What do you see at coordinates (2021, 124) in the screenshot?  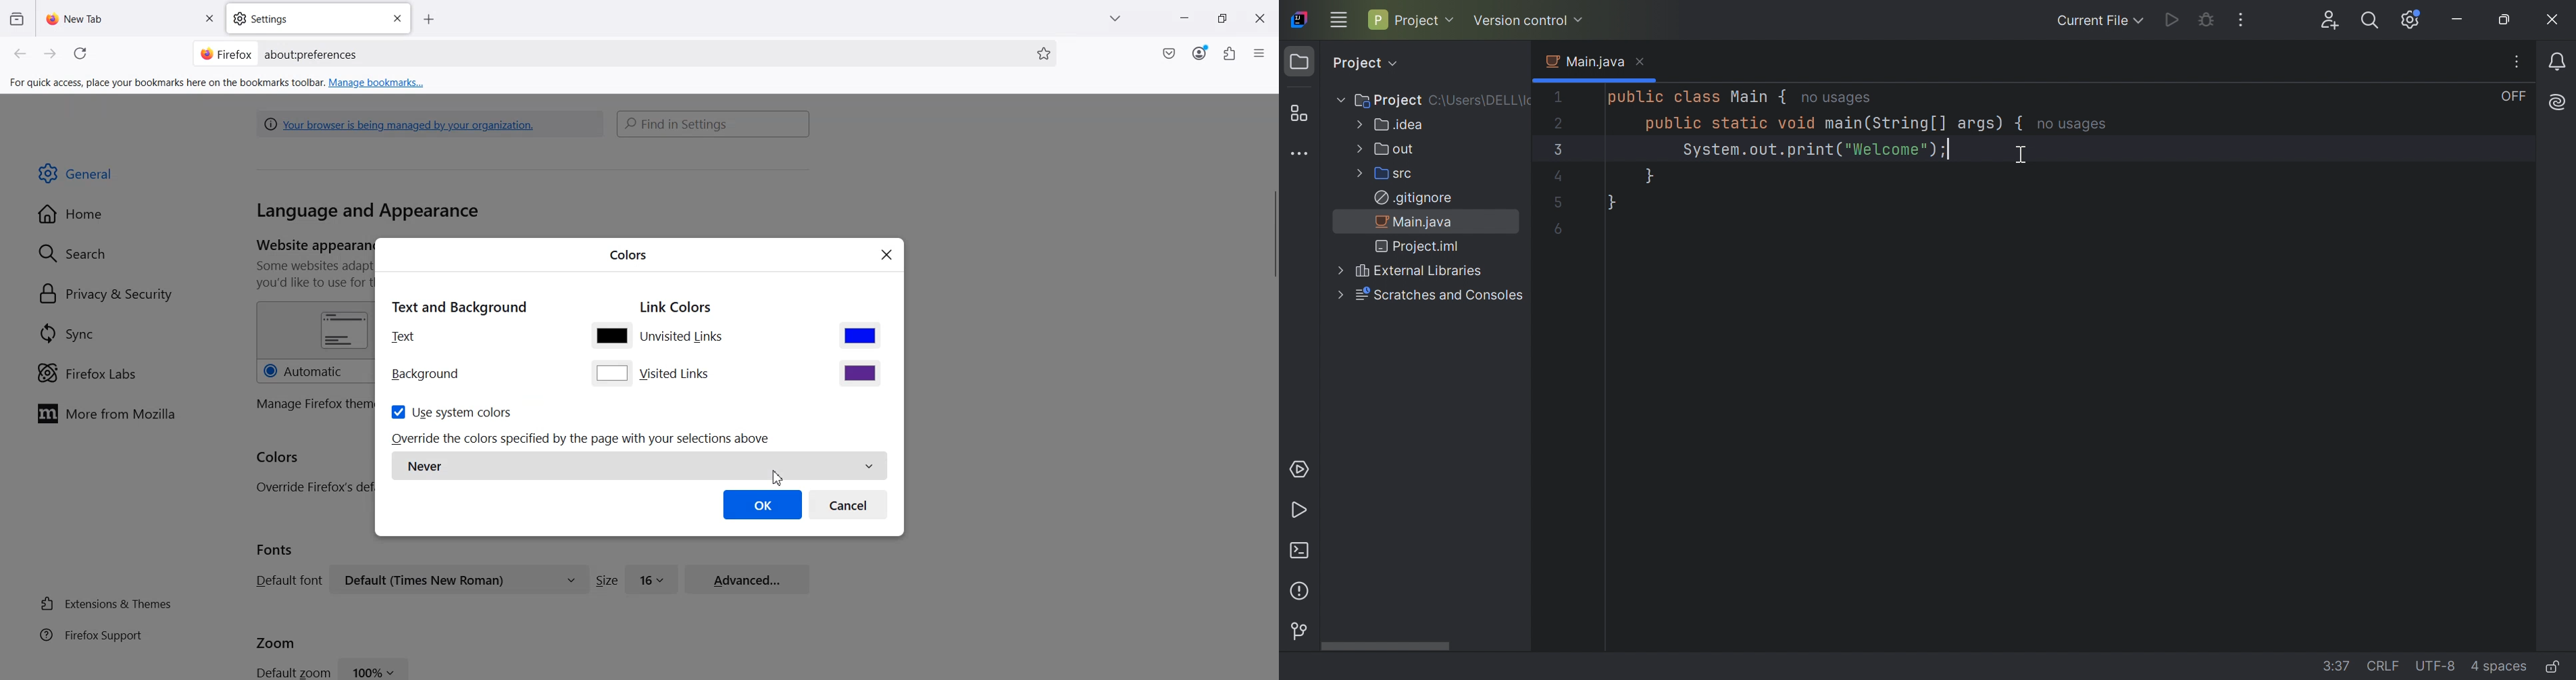 I see `{` at bounding box center [2021, 124].